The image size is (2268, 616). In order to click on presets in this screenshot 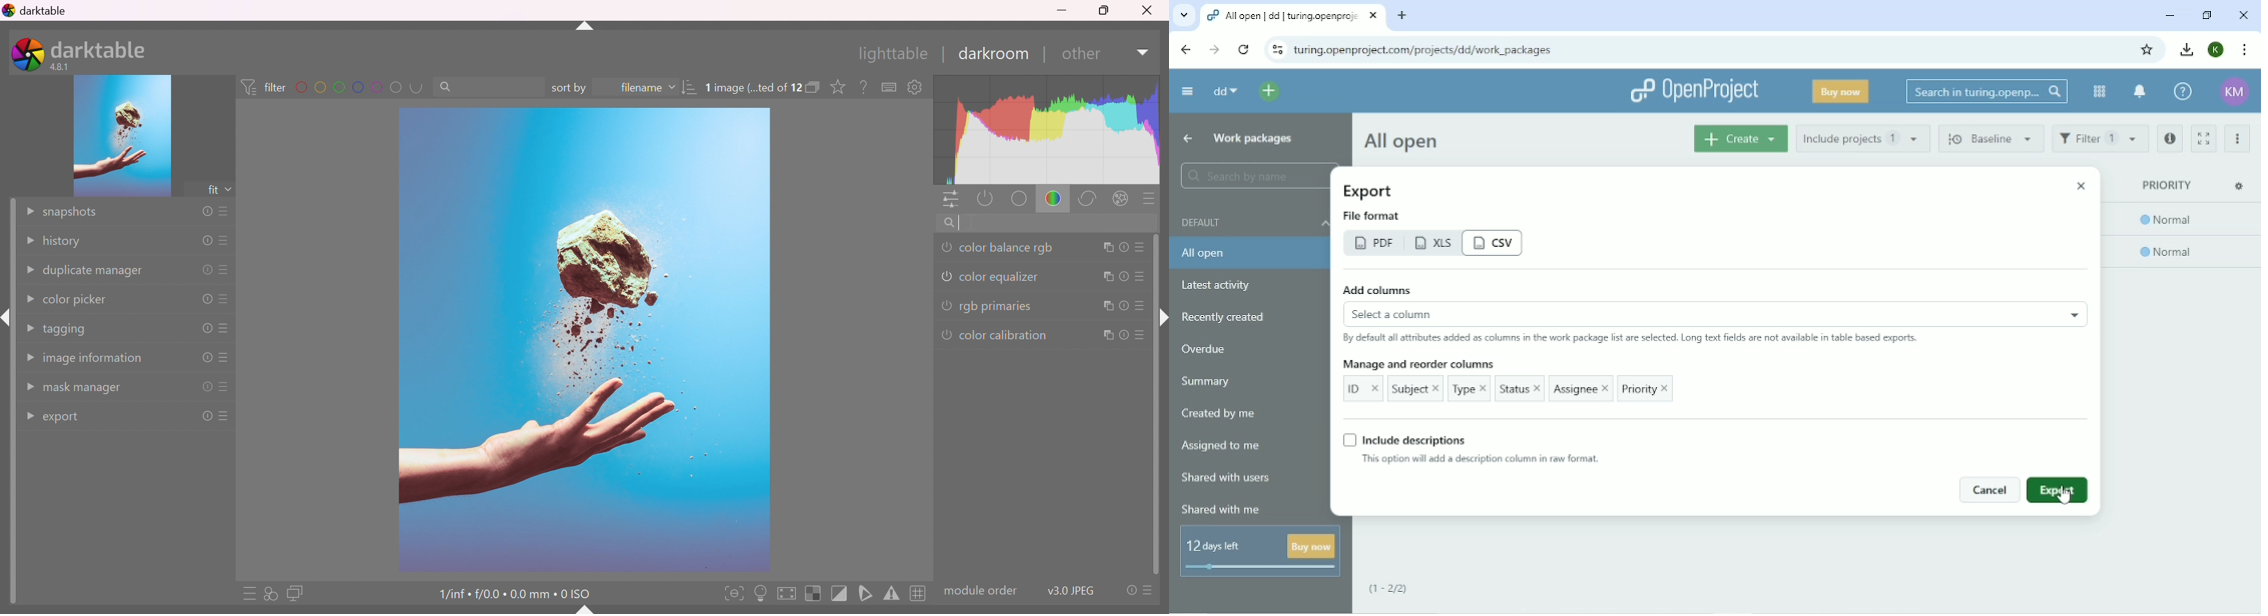, I will do `click(227, 270)`.